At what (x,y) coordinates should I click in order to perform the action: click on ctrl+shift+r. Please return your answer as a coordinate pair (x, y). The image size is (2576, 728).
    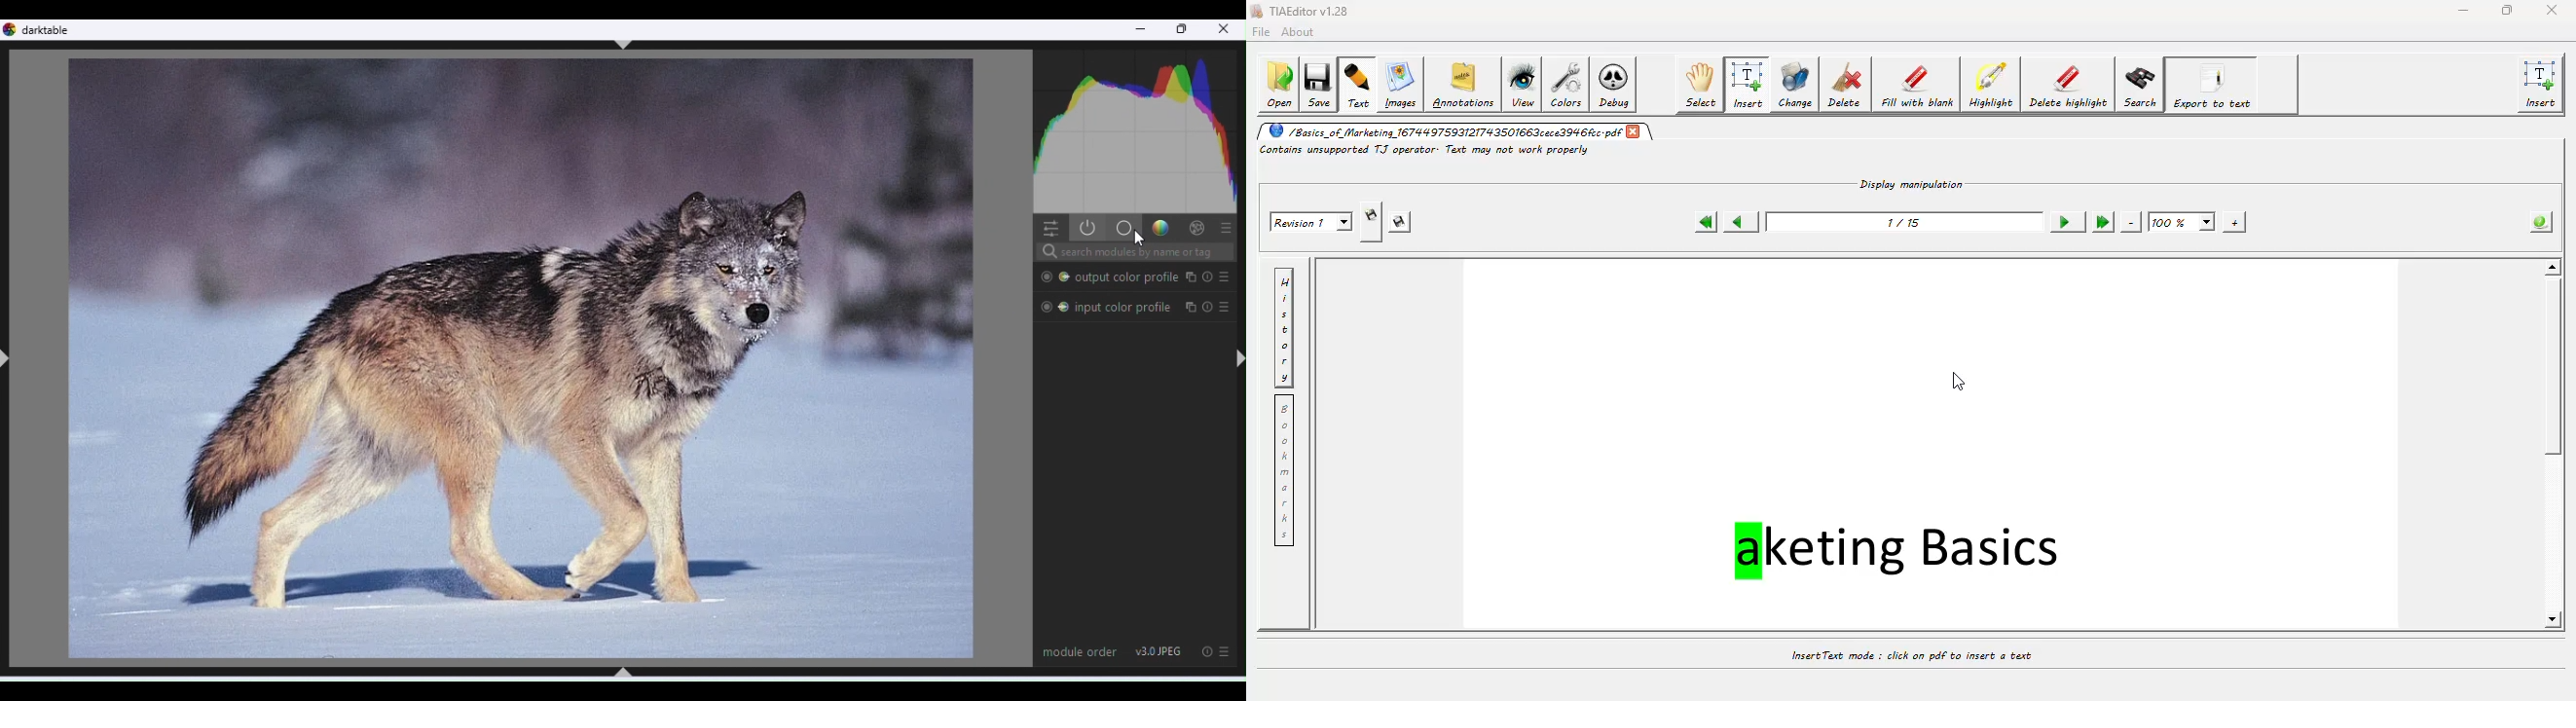
    Looking at the image, I should click on (1237, 358).